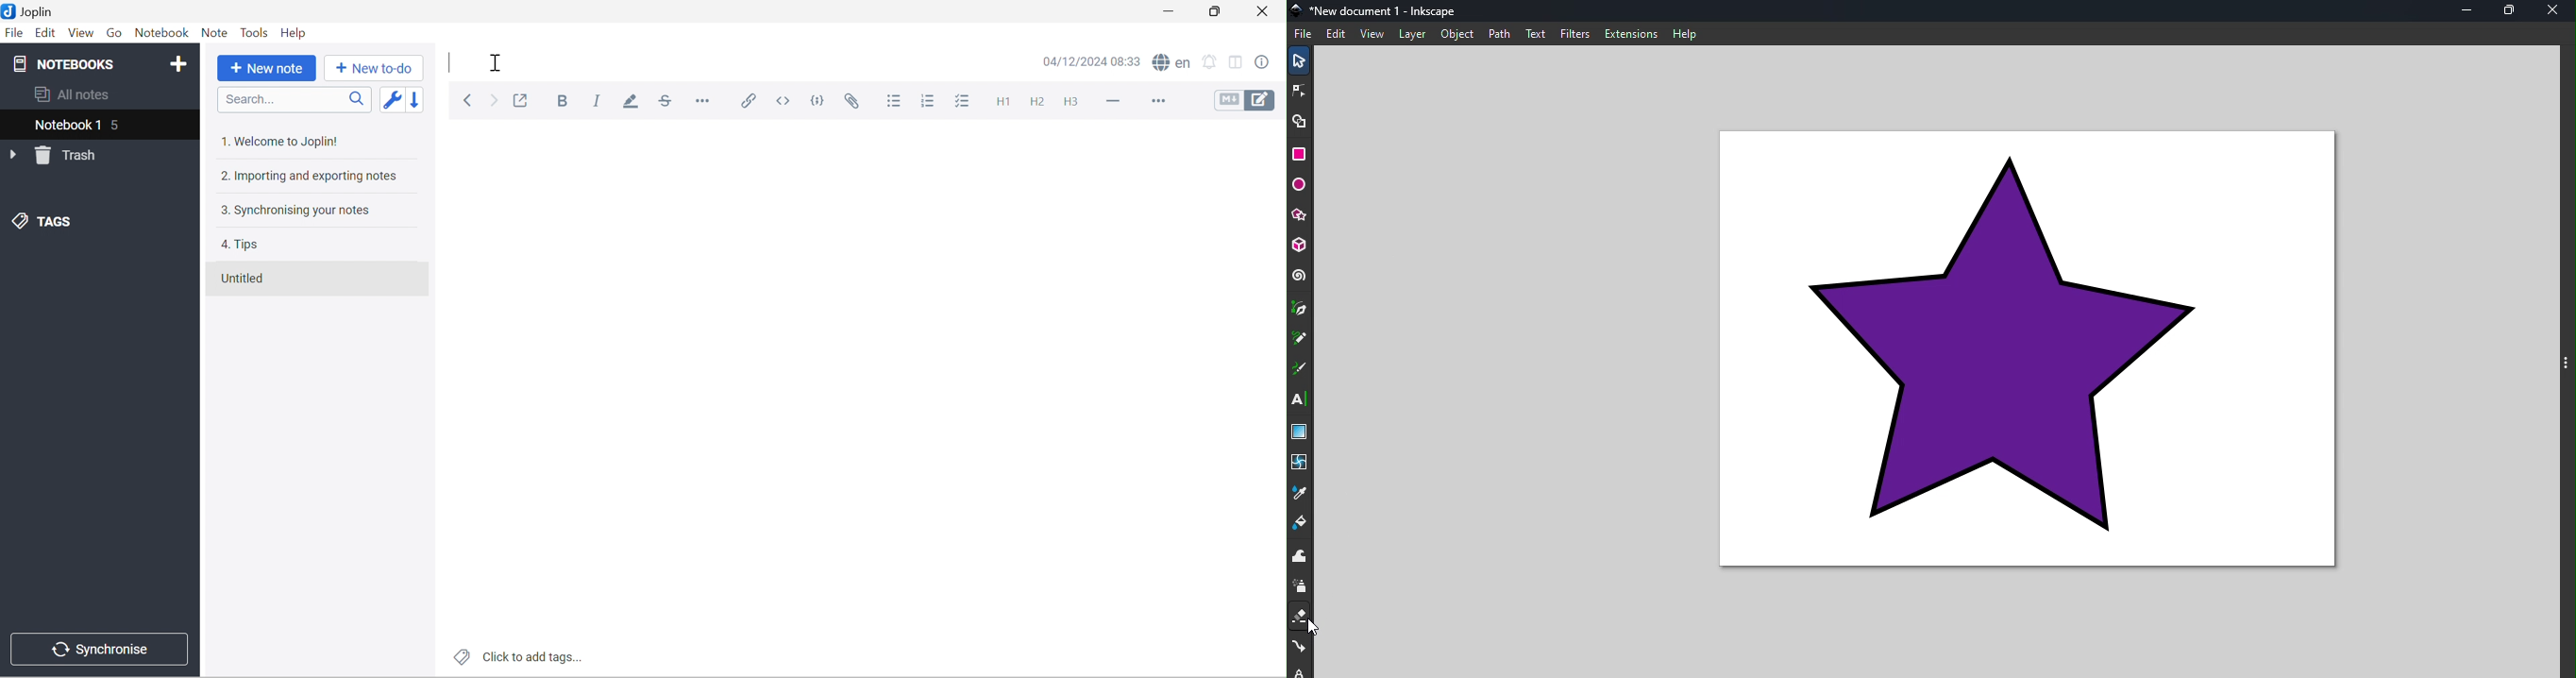 This screenshot has height=700, width=2576. Describe the element at coordinates (468, 99) in the screenshot. I see `Back` at that location.